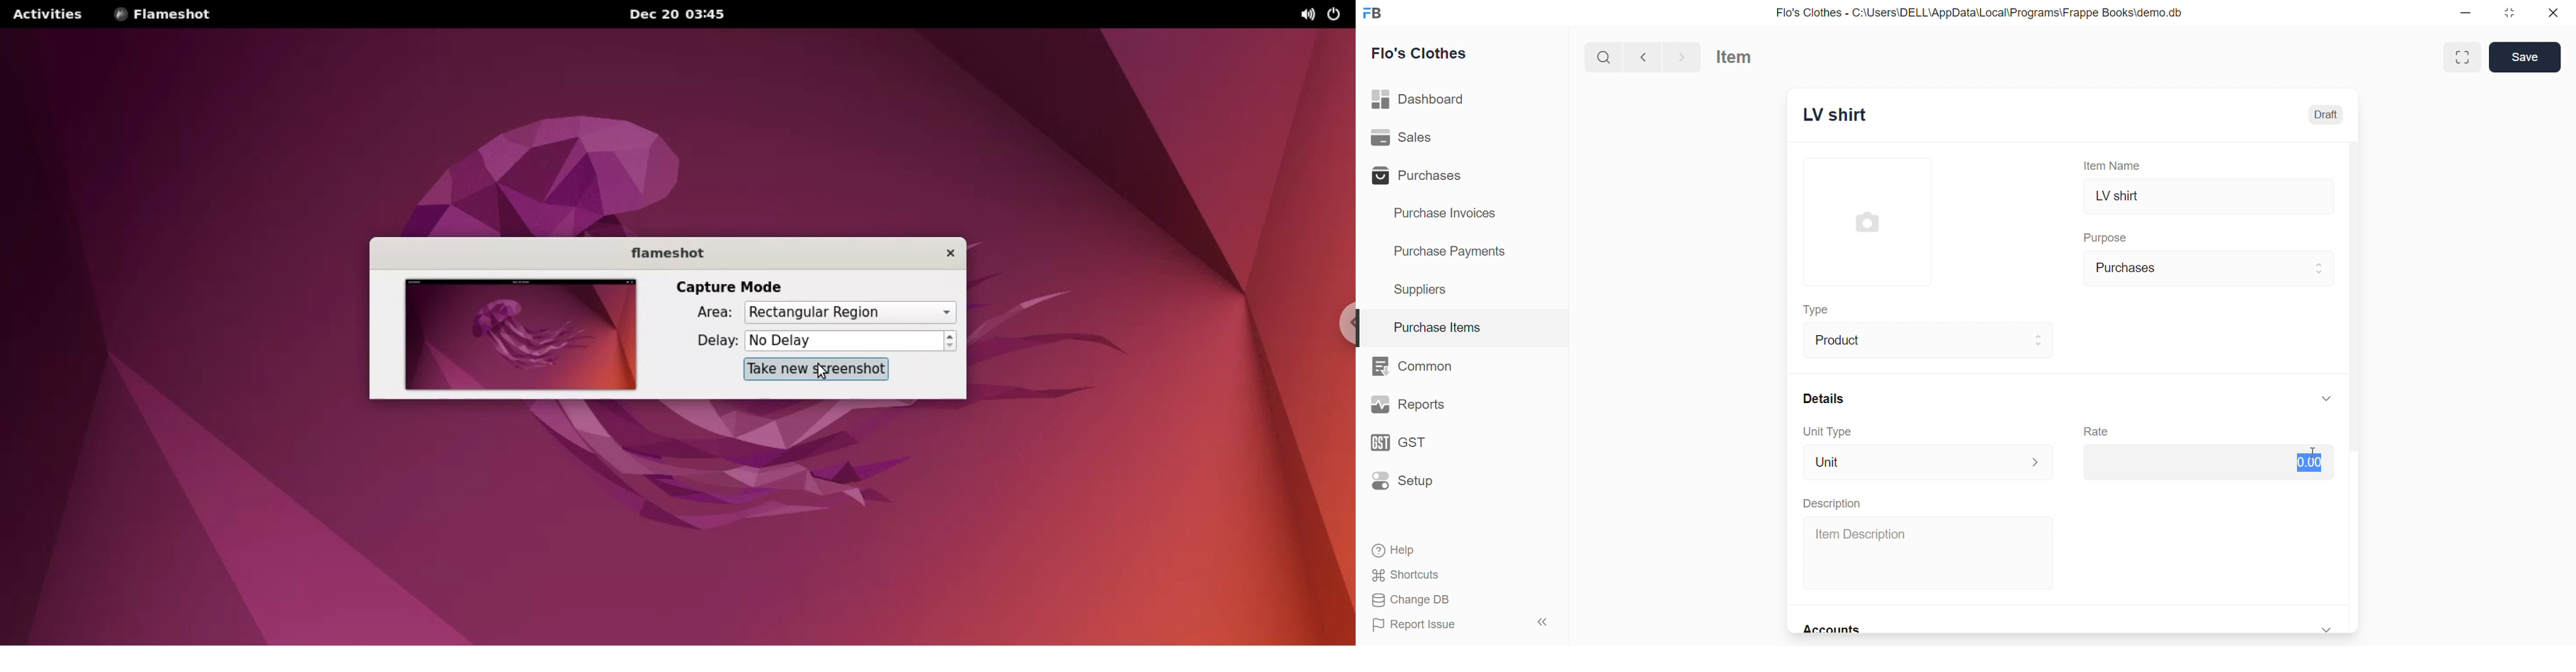 The width and height of the screenshot is (2576, 672). I want to click on Help, so click(1456, 549).